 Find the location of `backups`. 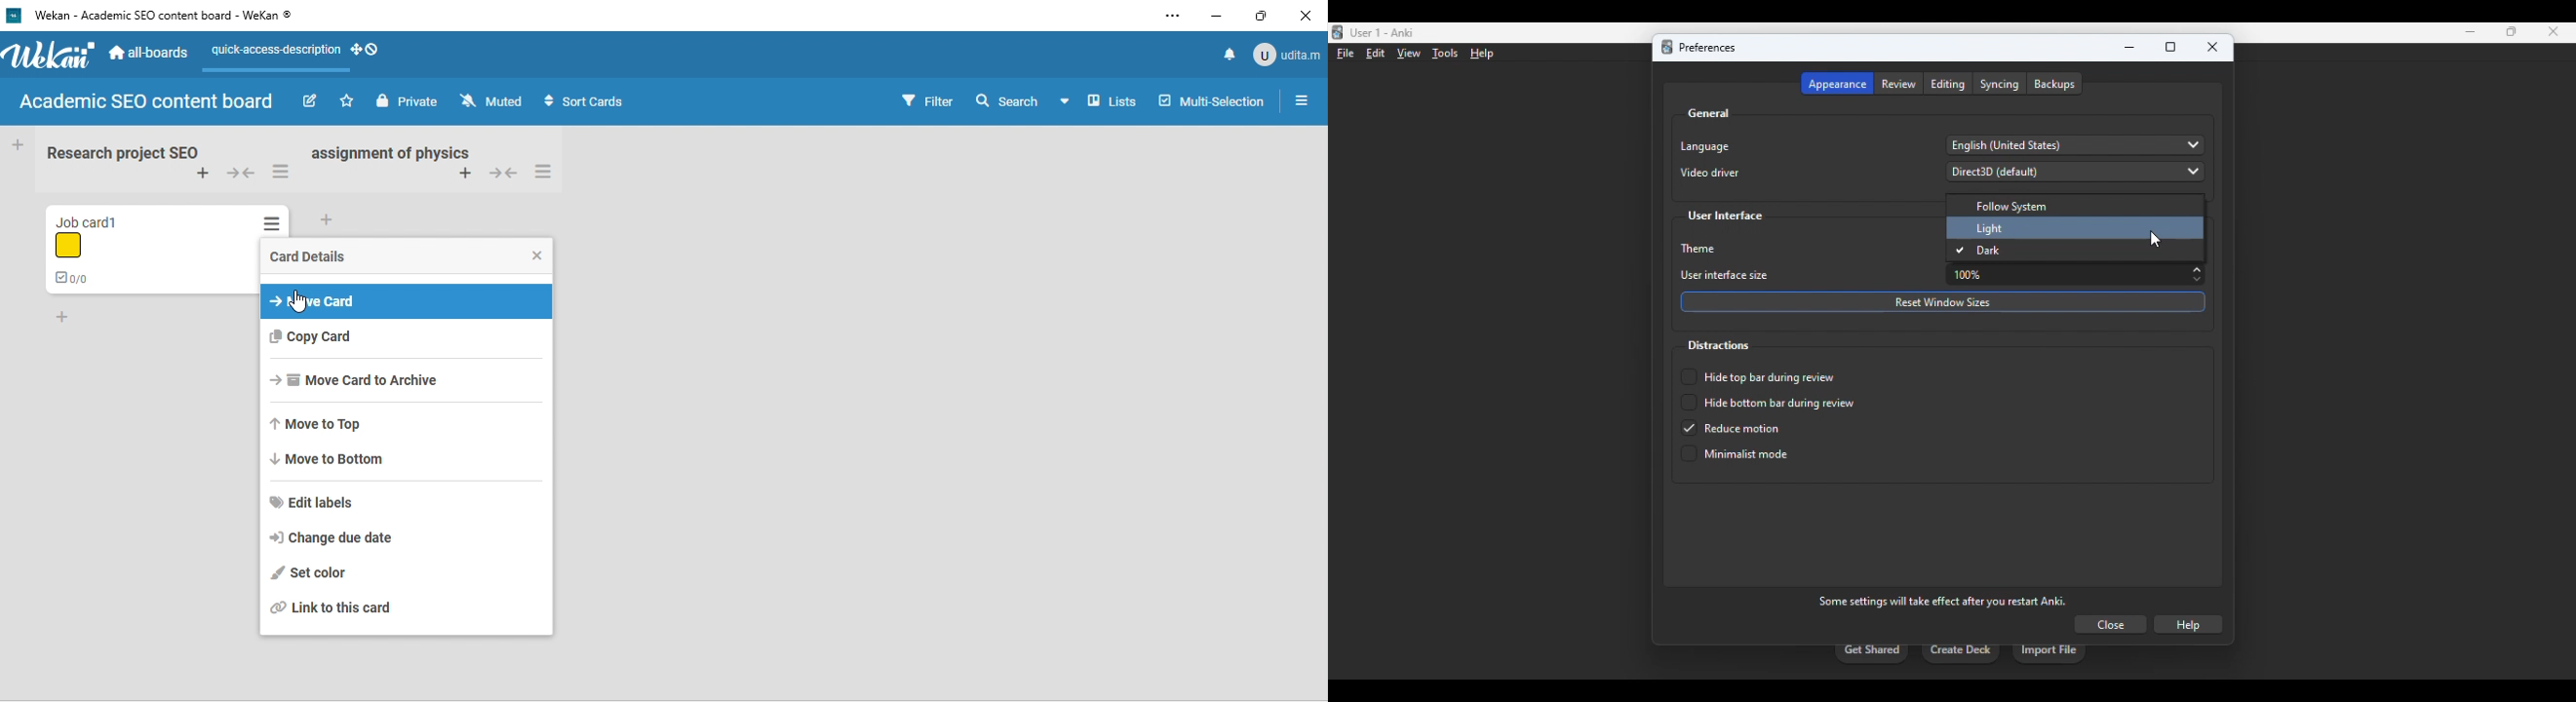

backups is located at coordinates (2054, 84).